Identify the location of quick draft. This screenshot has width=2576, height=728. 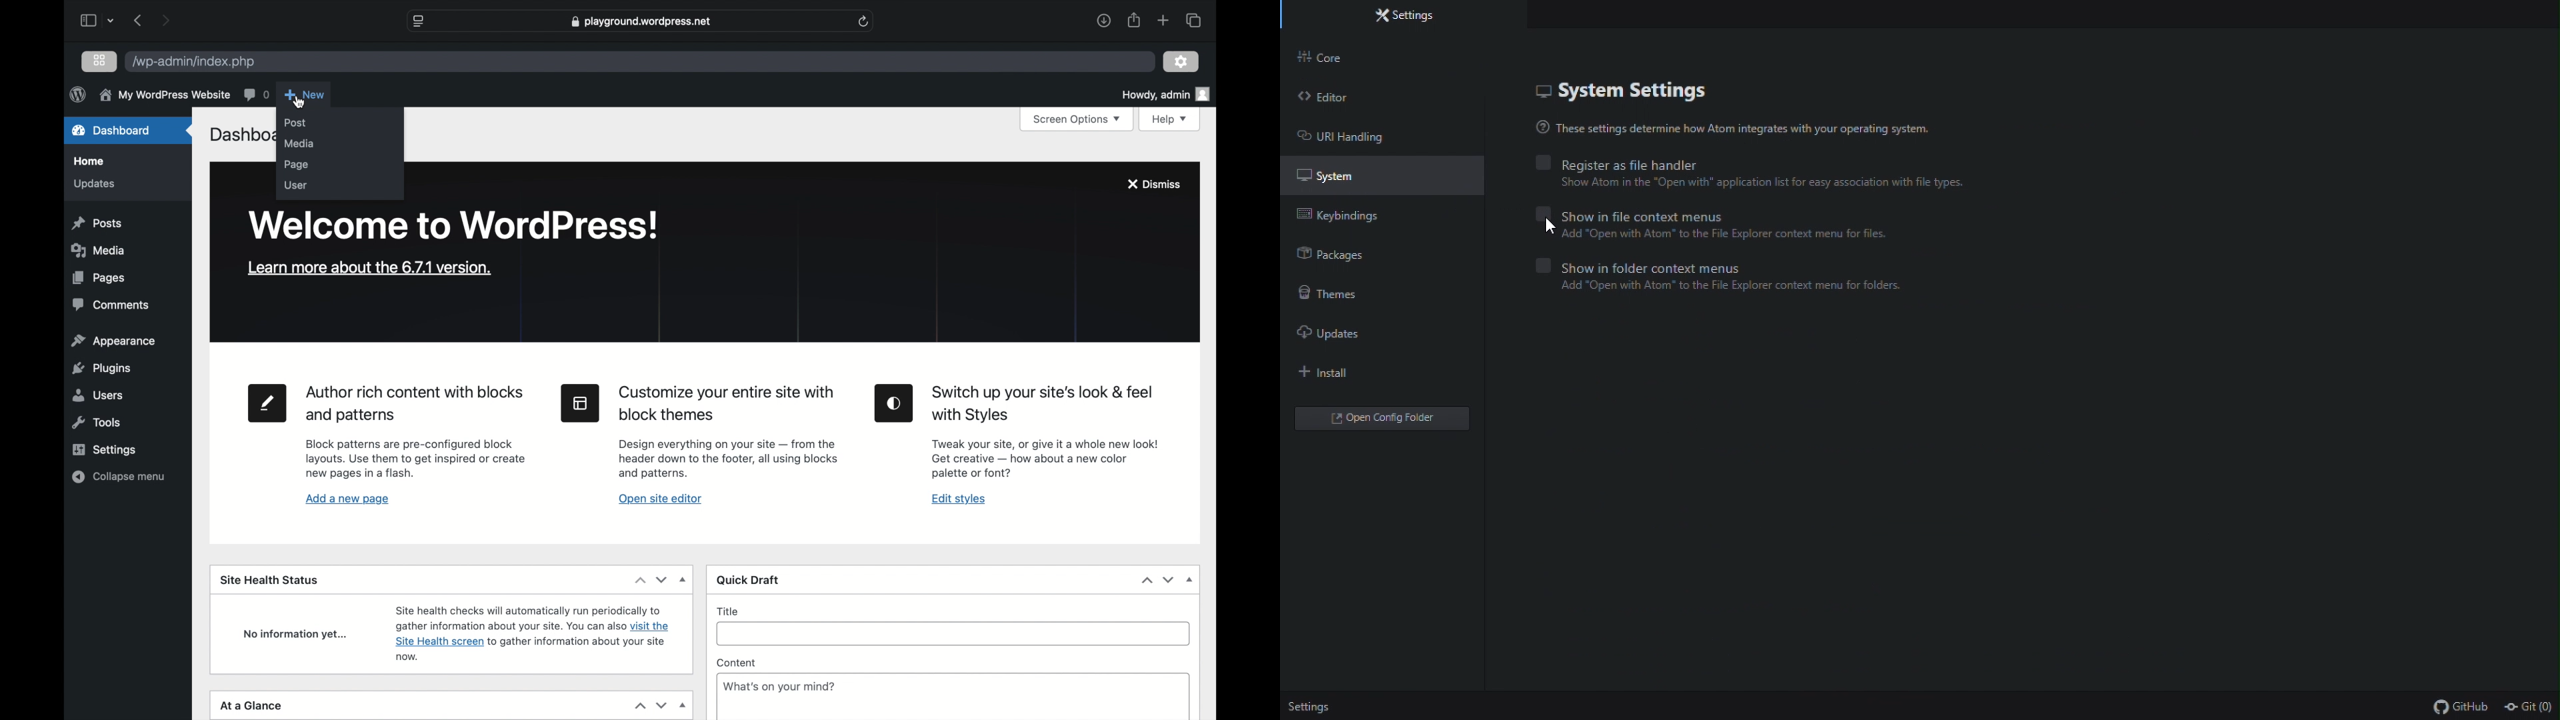
(748, 581).